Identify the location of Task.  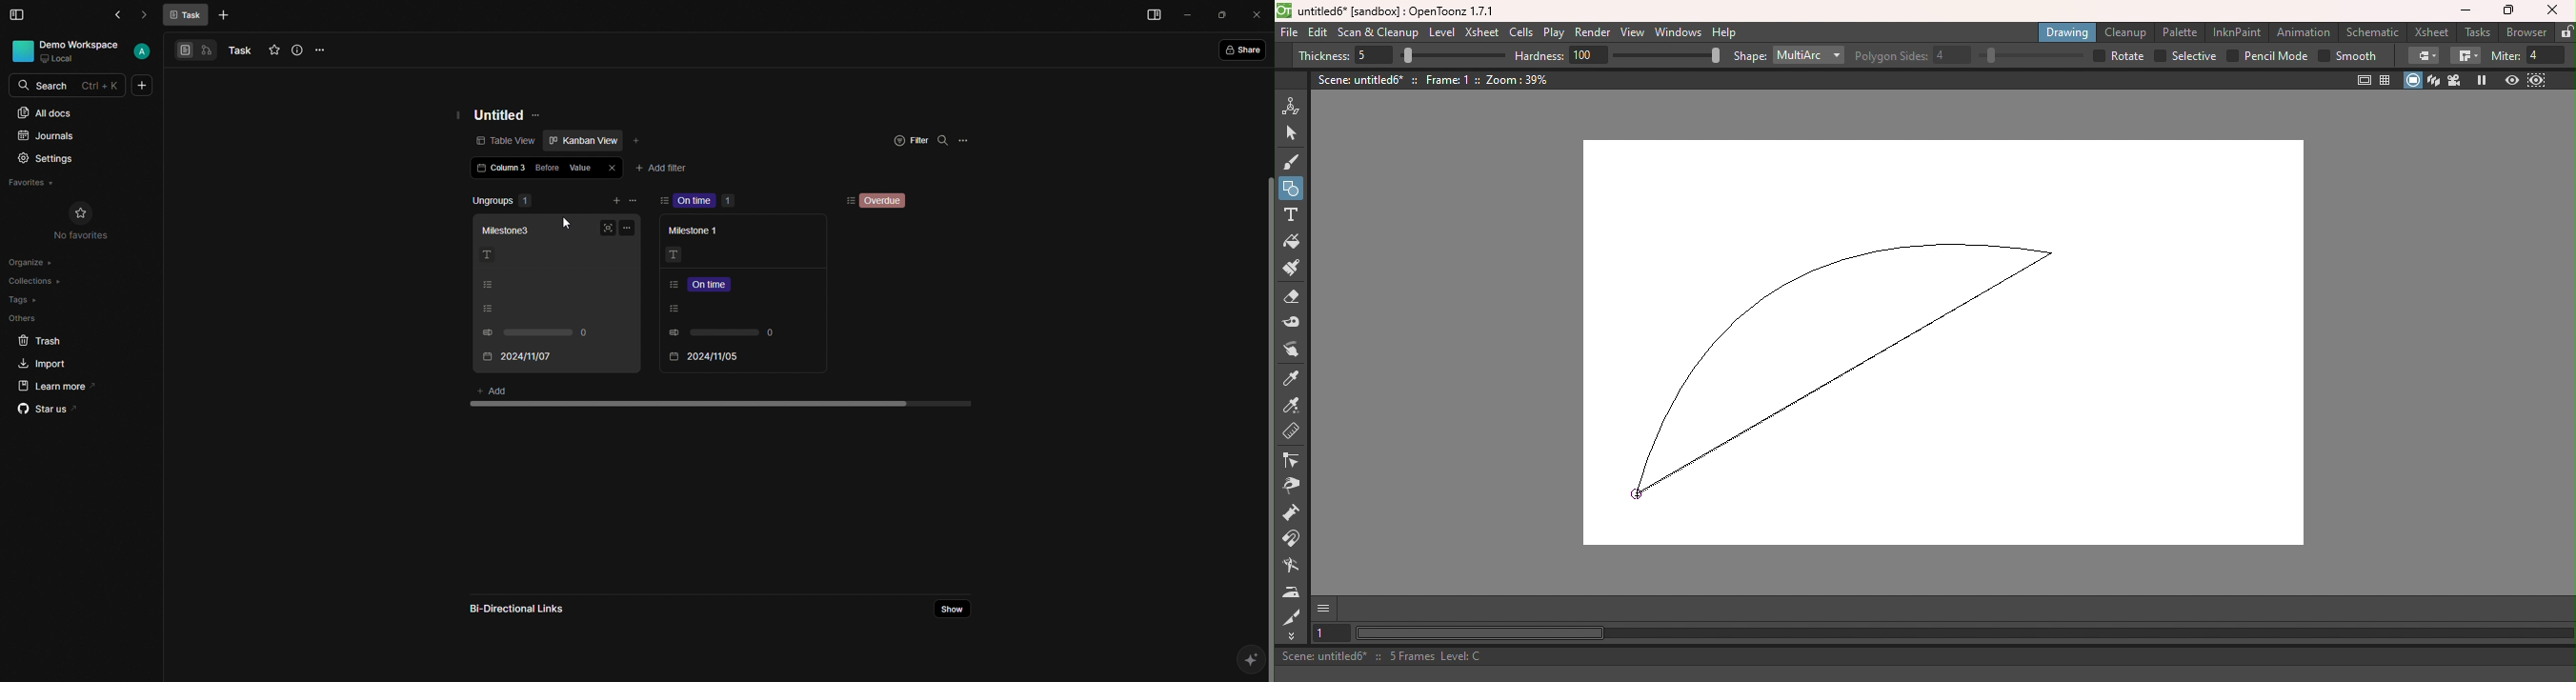
(240, 51).